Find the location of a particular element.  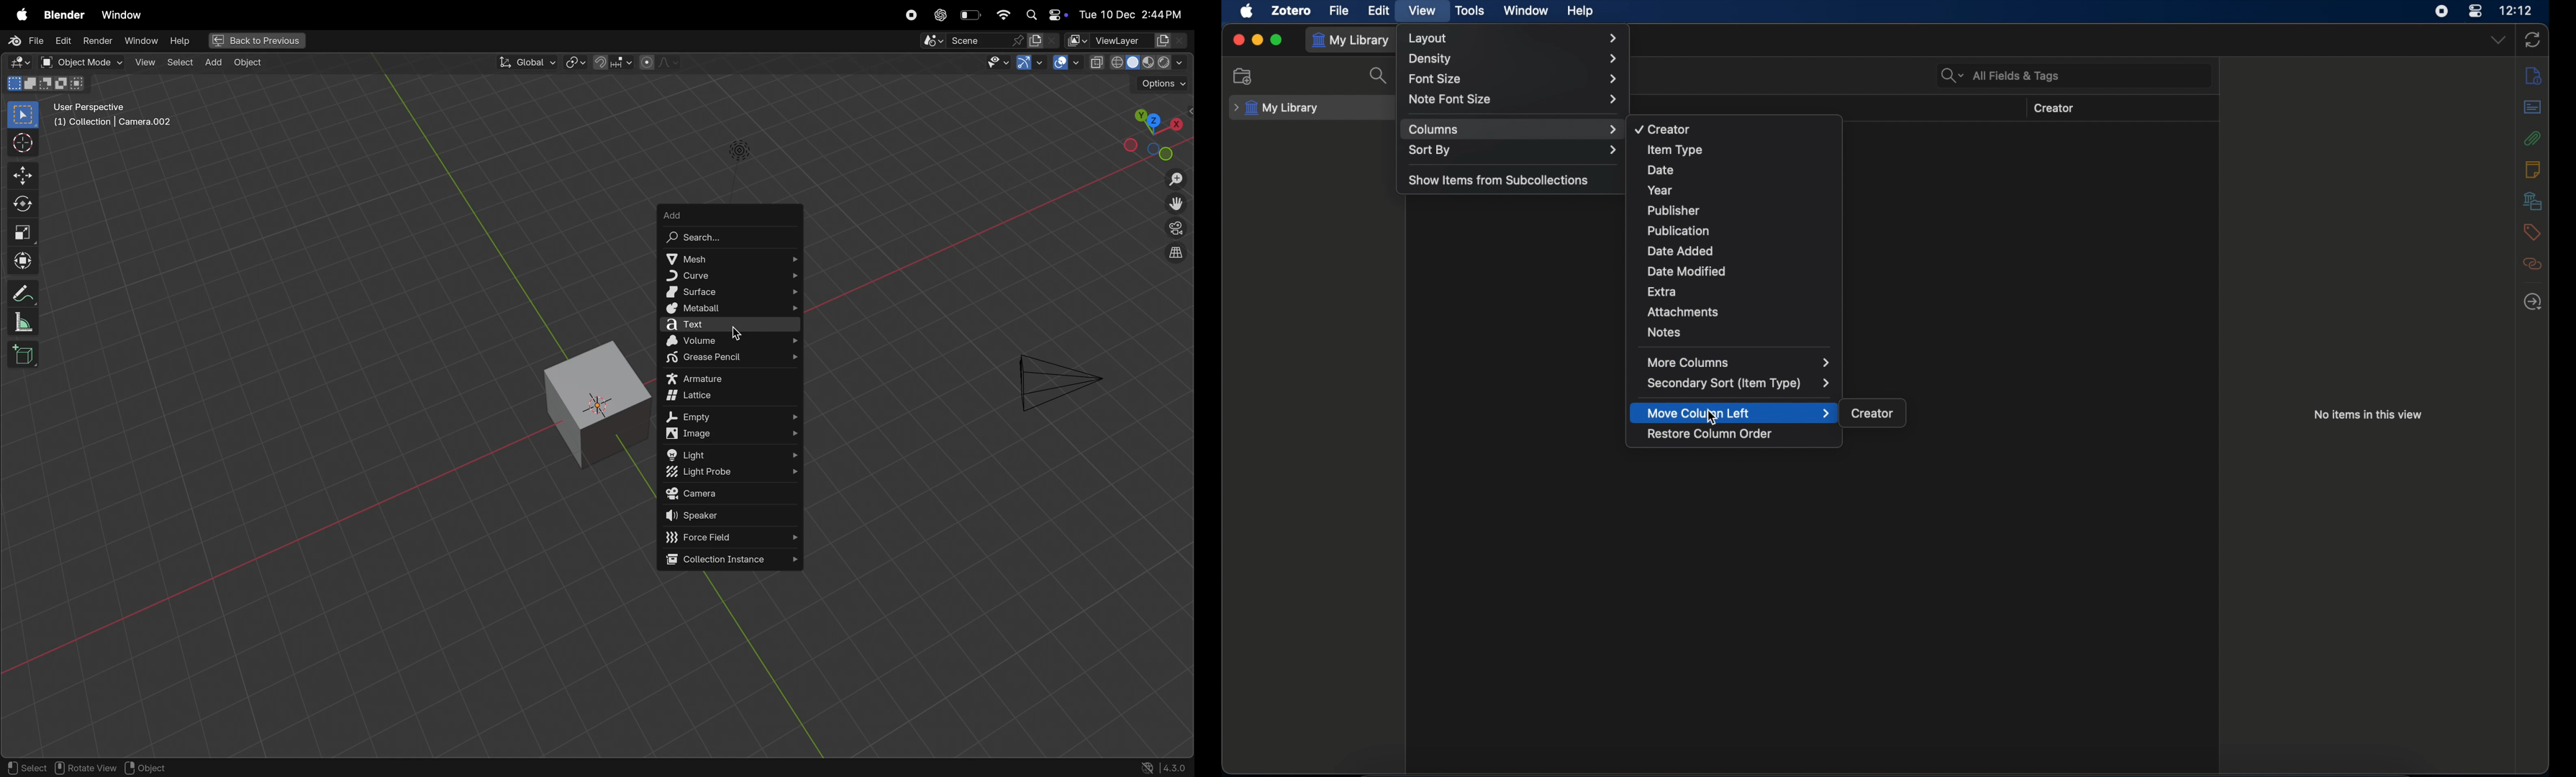

drop-down is located at coordinates (2499, 39).